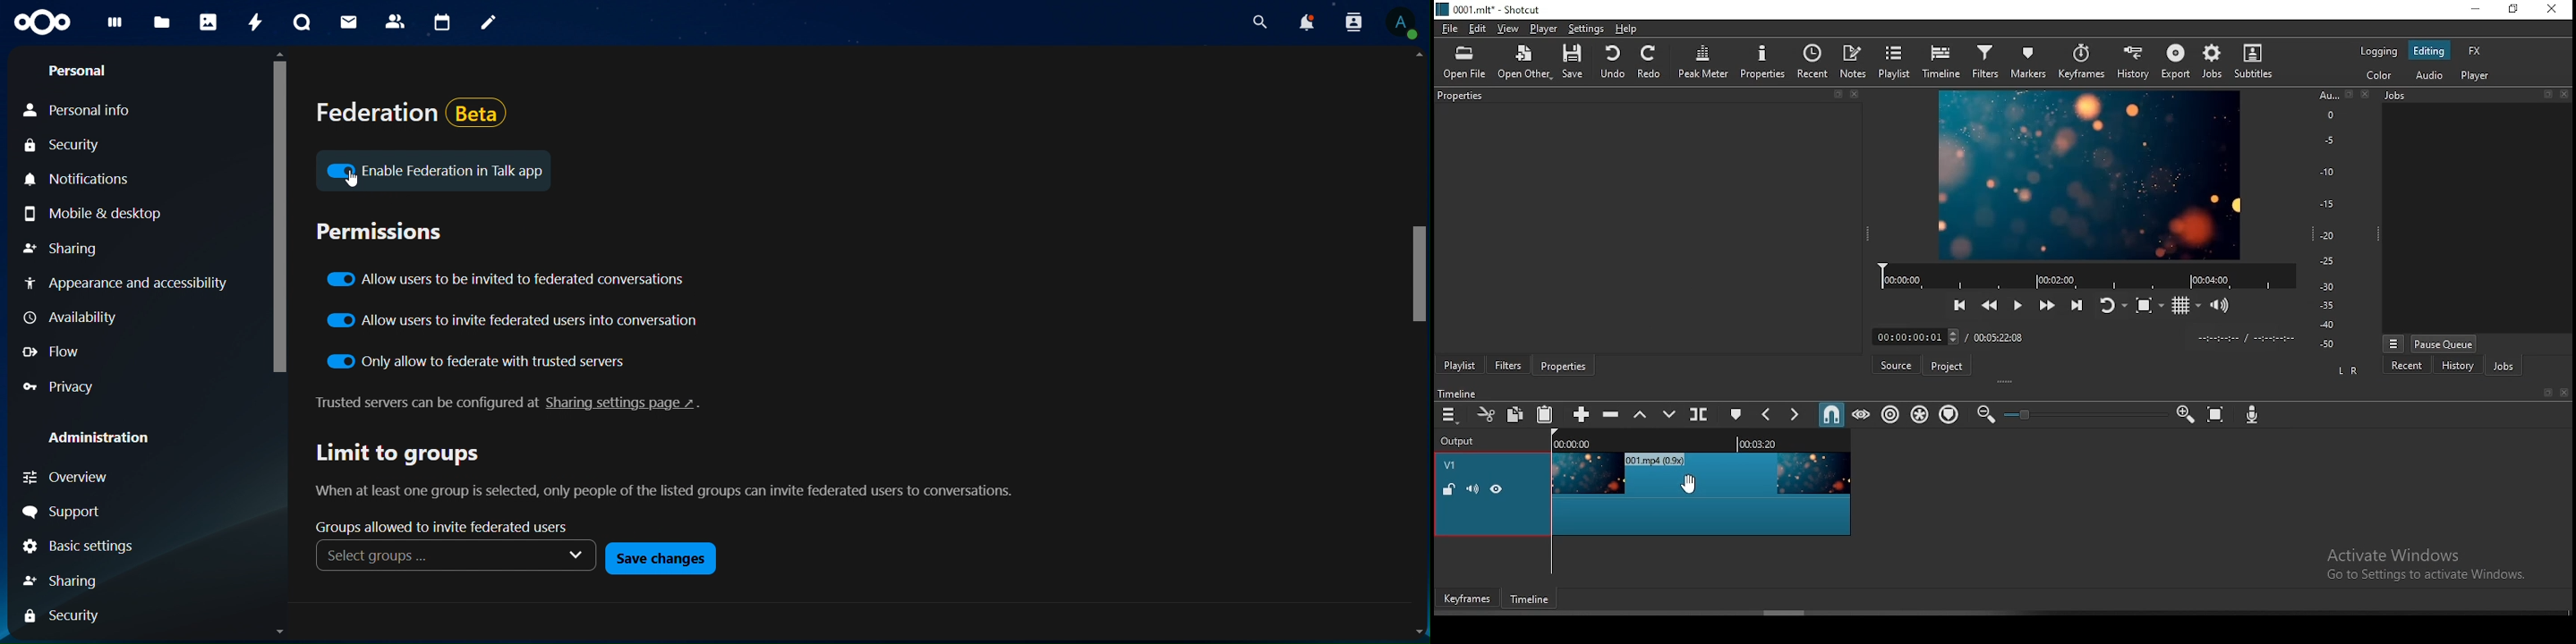  Describe the element at coordinates (138, 283) in the screenshot. I see `Appearance and accessibility` at that location.